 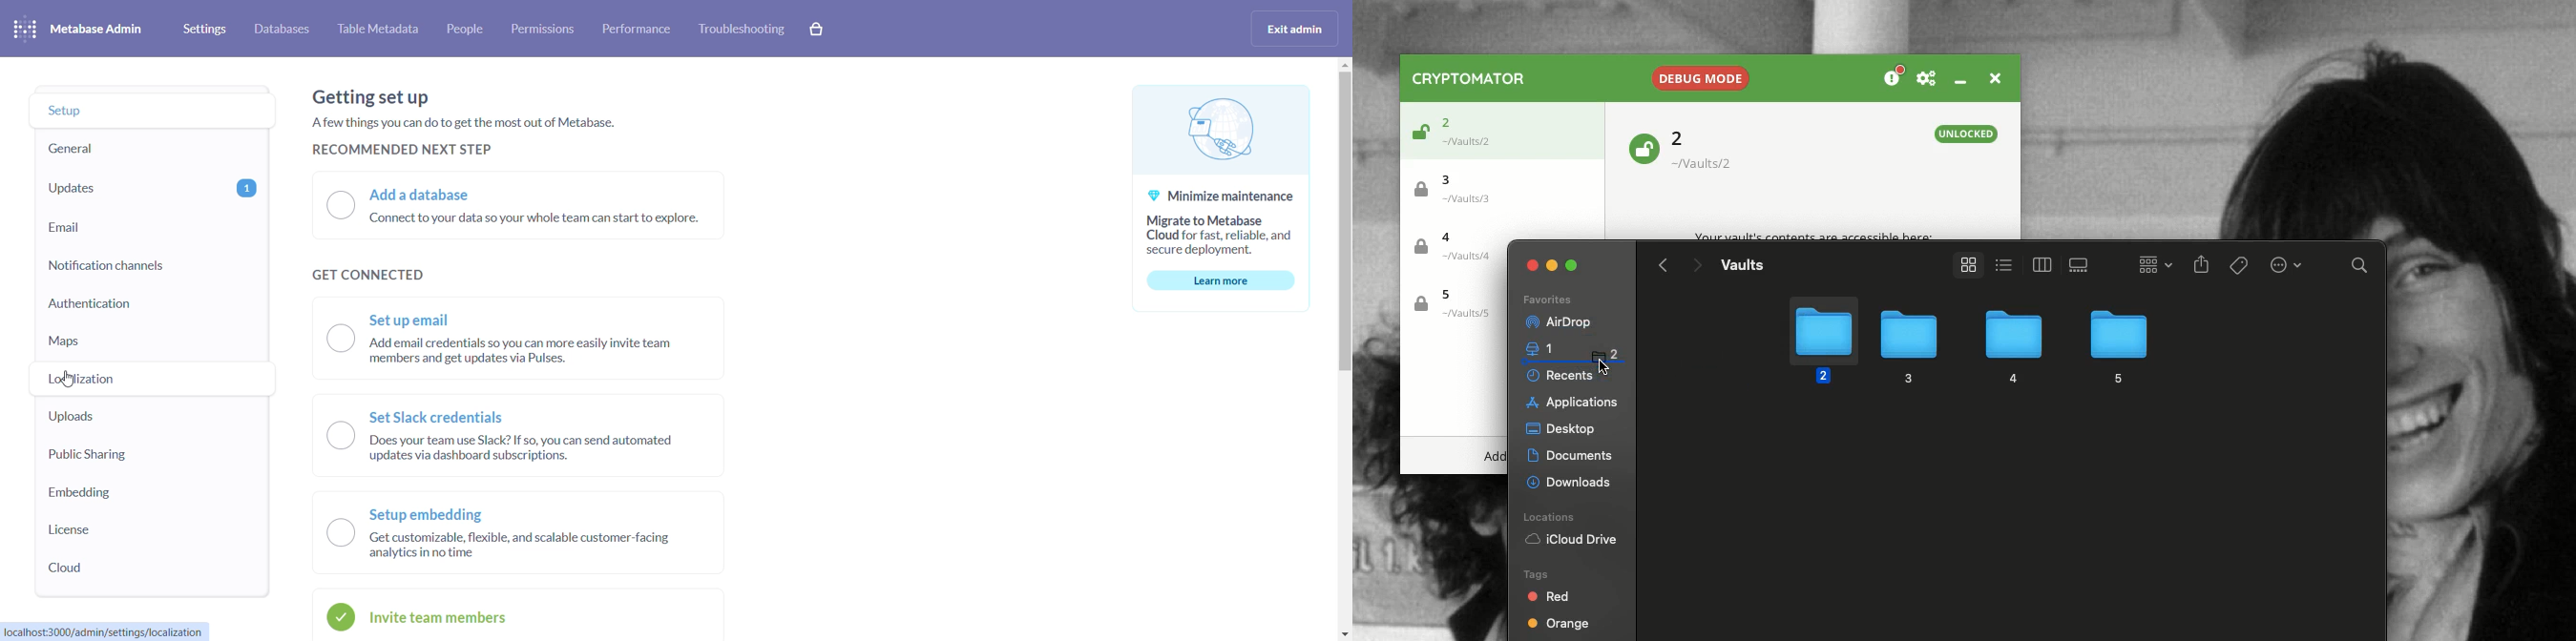 I want to click on Minimize, so click(x=1553, y=263).